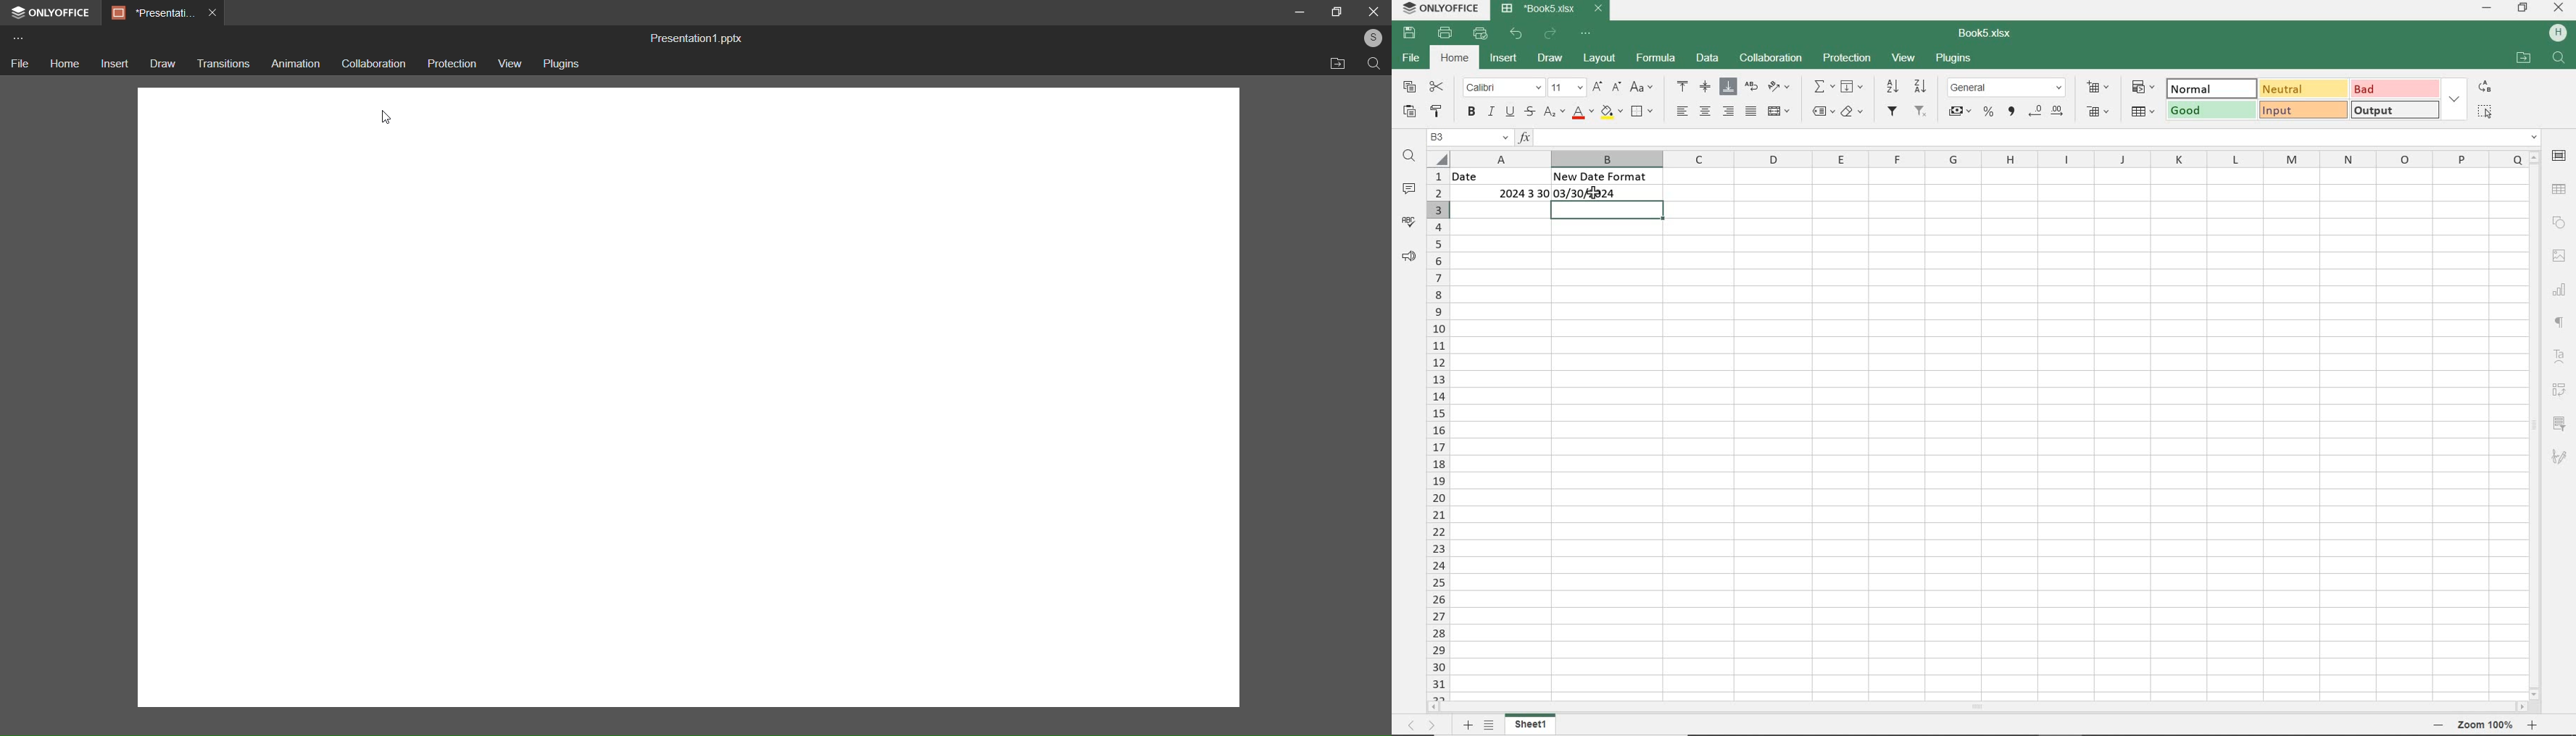 The image size is (2576, 756). I want to click on more, so click(18, 38).